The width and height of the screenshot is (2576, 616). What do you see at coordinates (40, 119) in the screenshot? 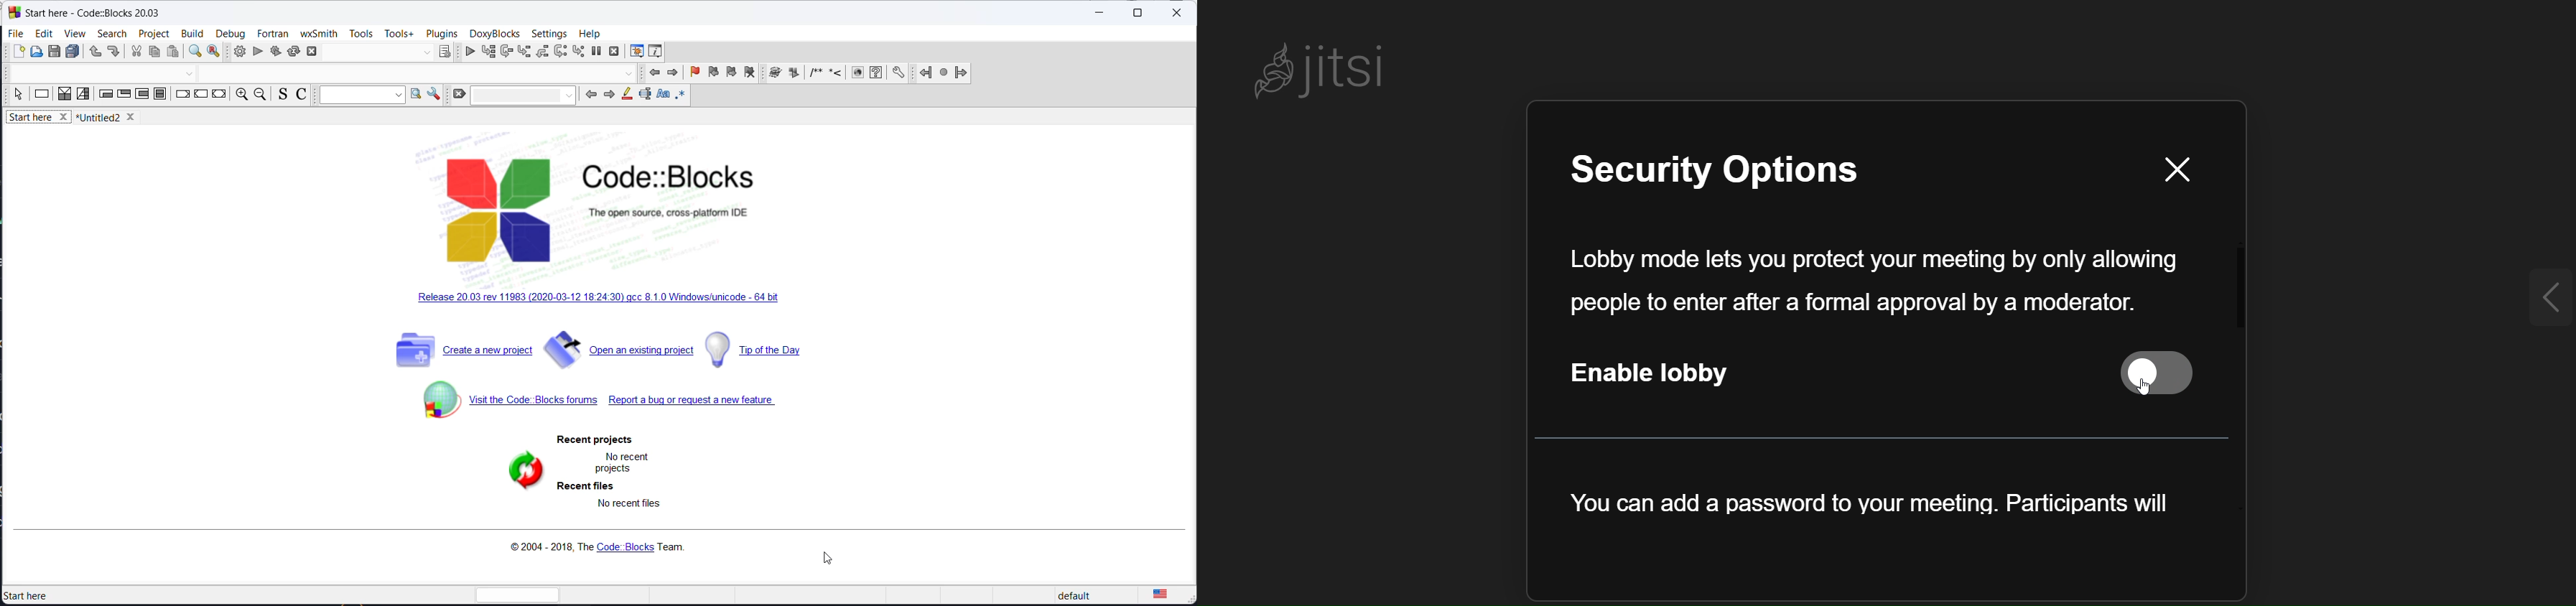
I see `start here` at bounding box center [40, 119].